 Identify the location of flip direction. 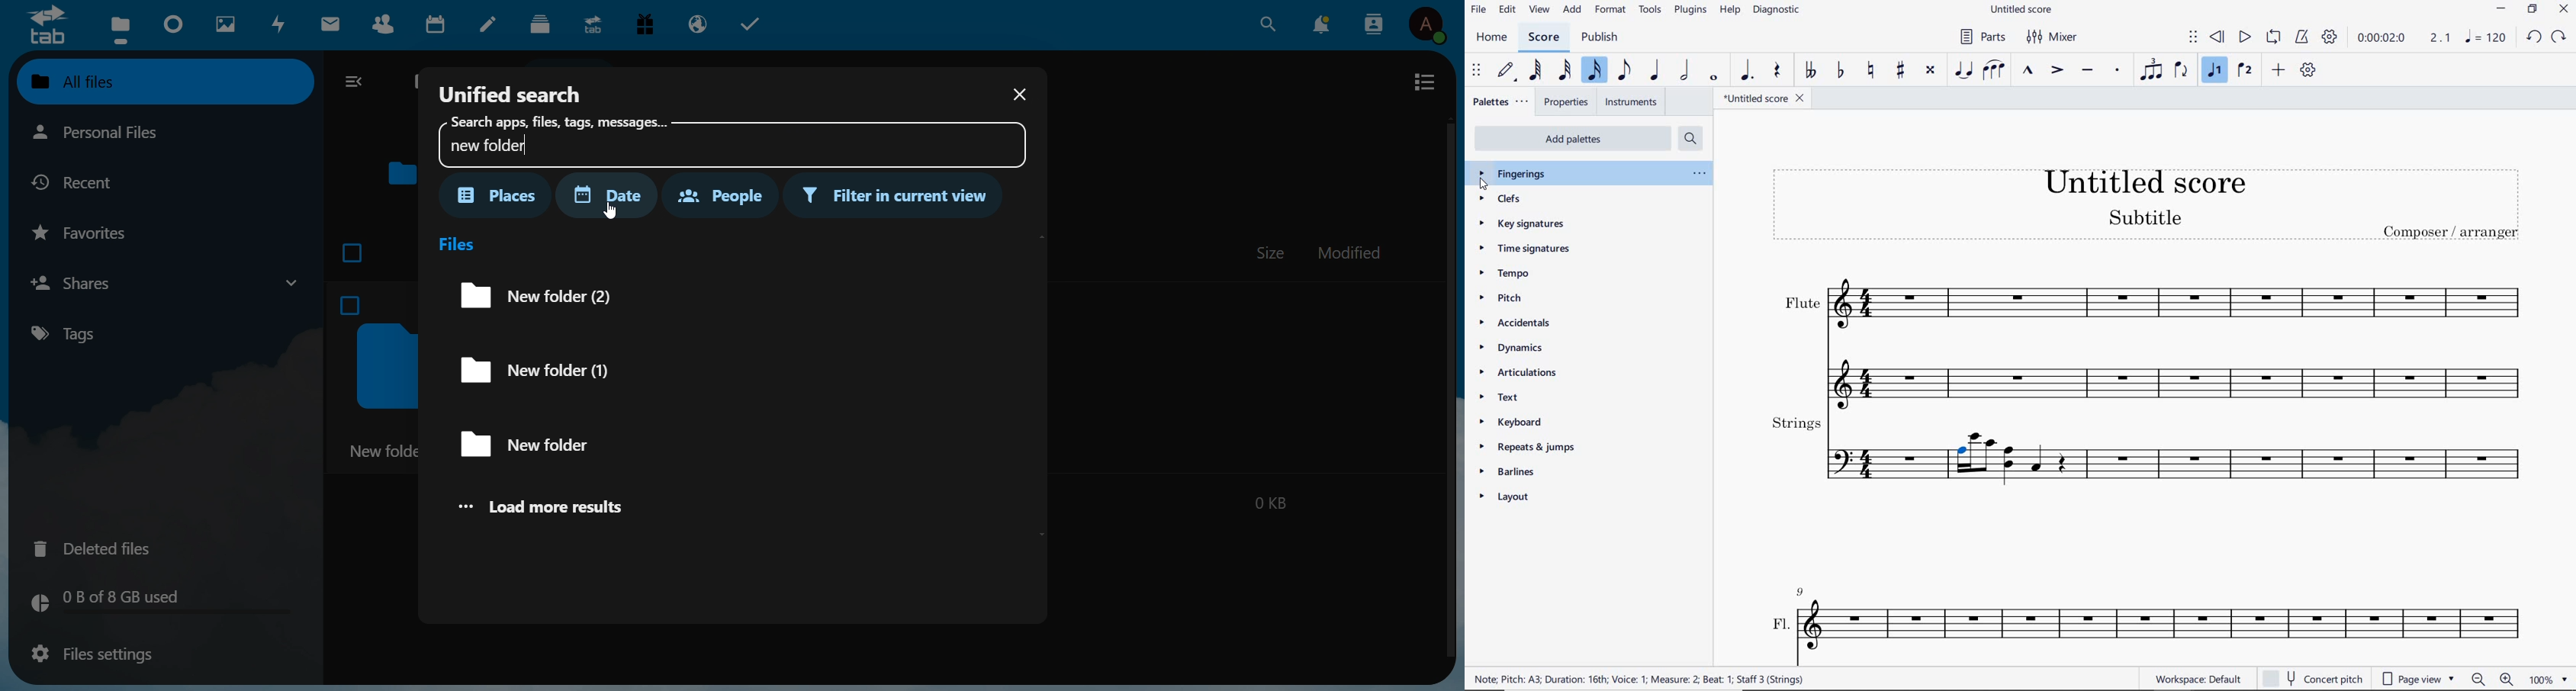
(2183, 71).